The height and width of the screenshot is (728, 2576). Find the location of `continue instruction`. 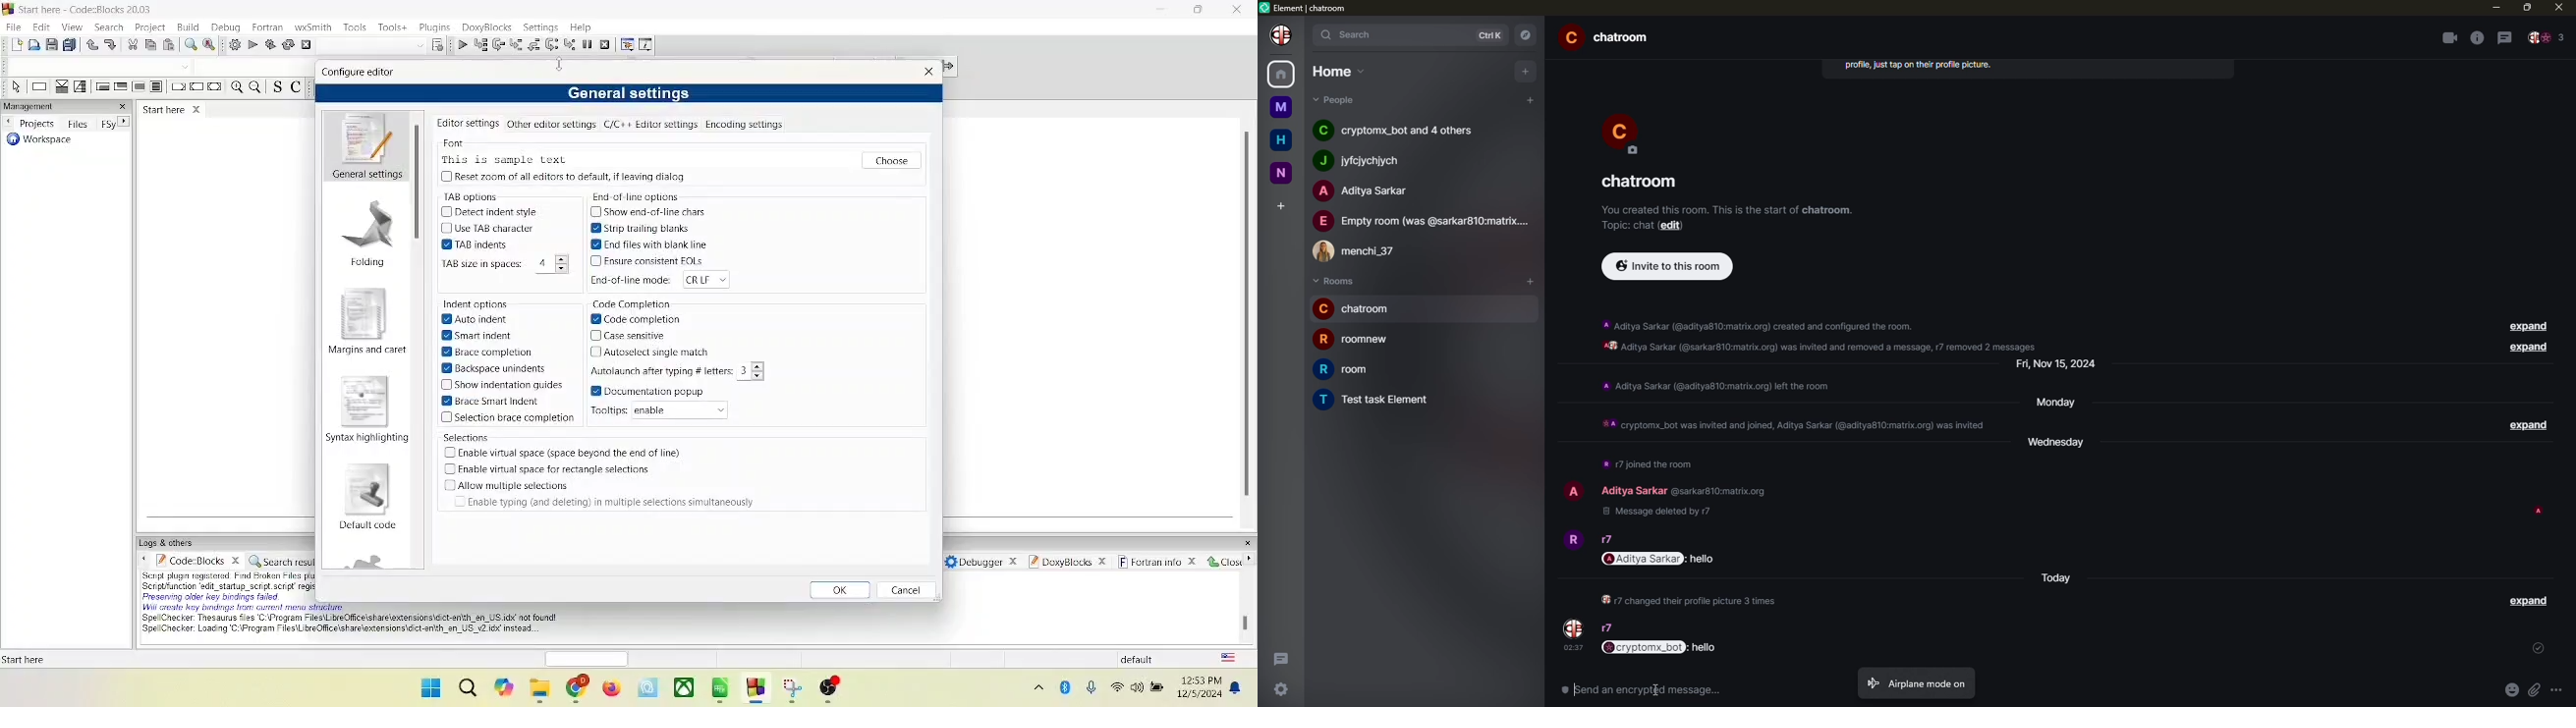

continue instruction is located at coordinates (197, 86).